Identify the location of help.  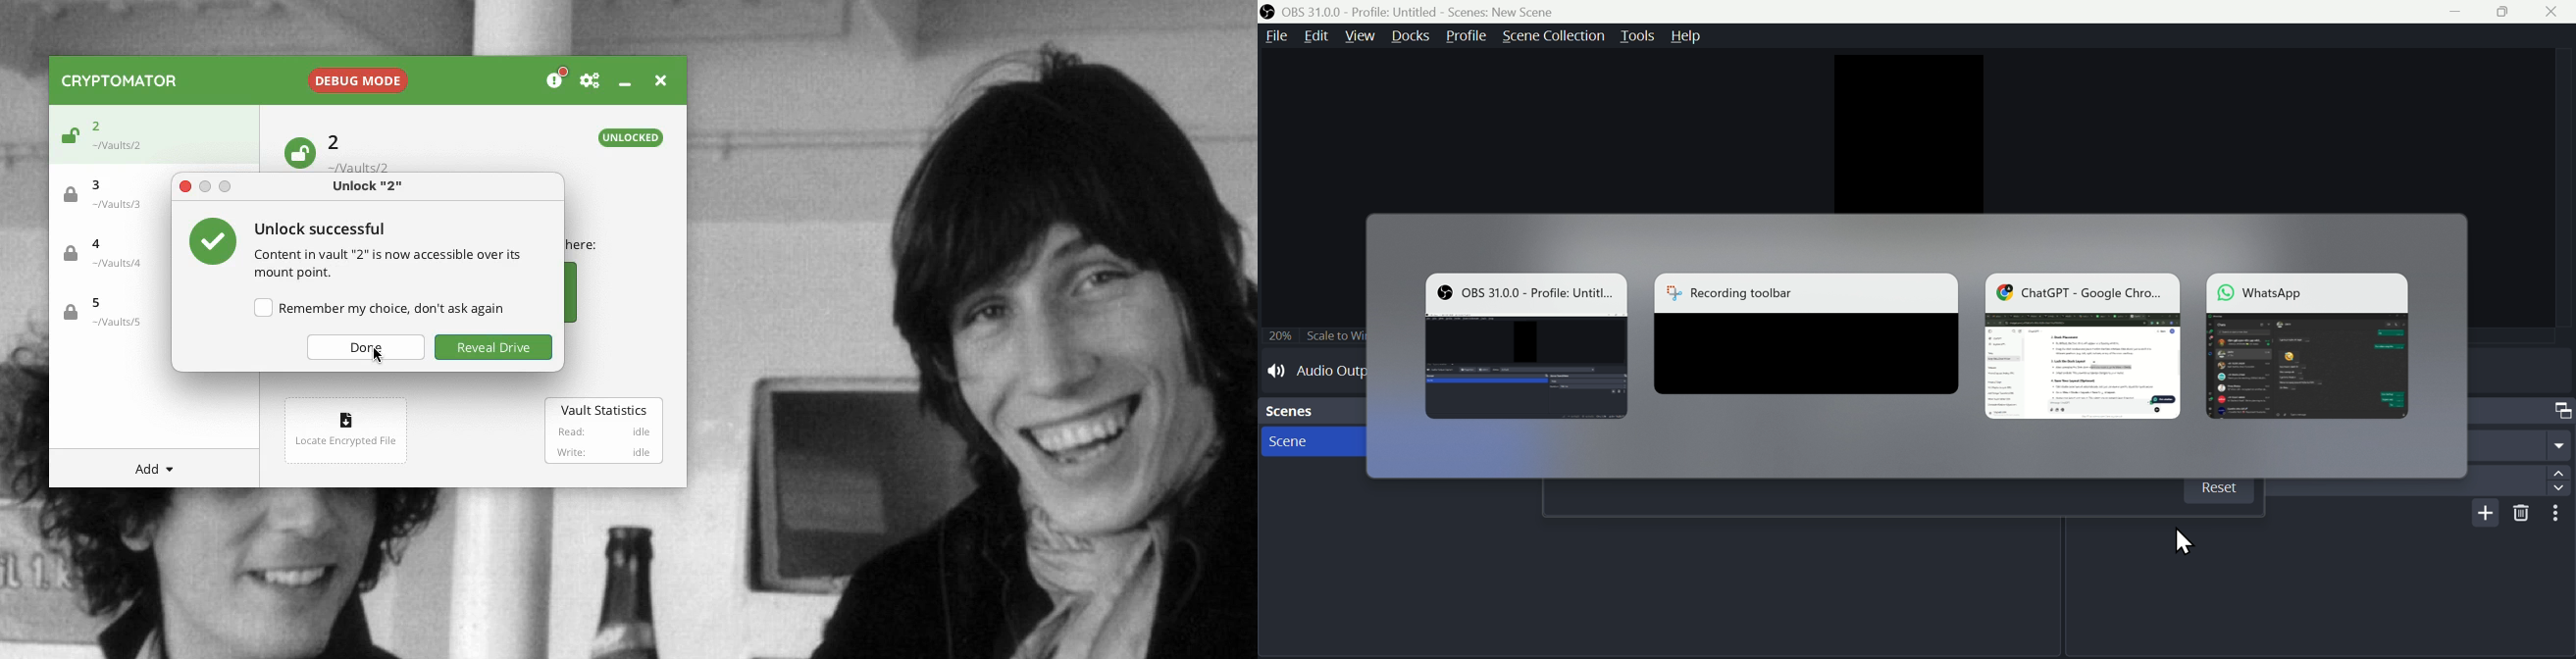
(1691, 36).